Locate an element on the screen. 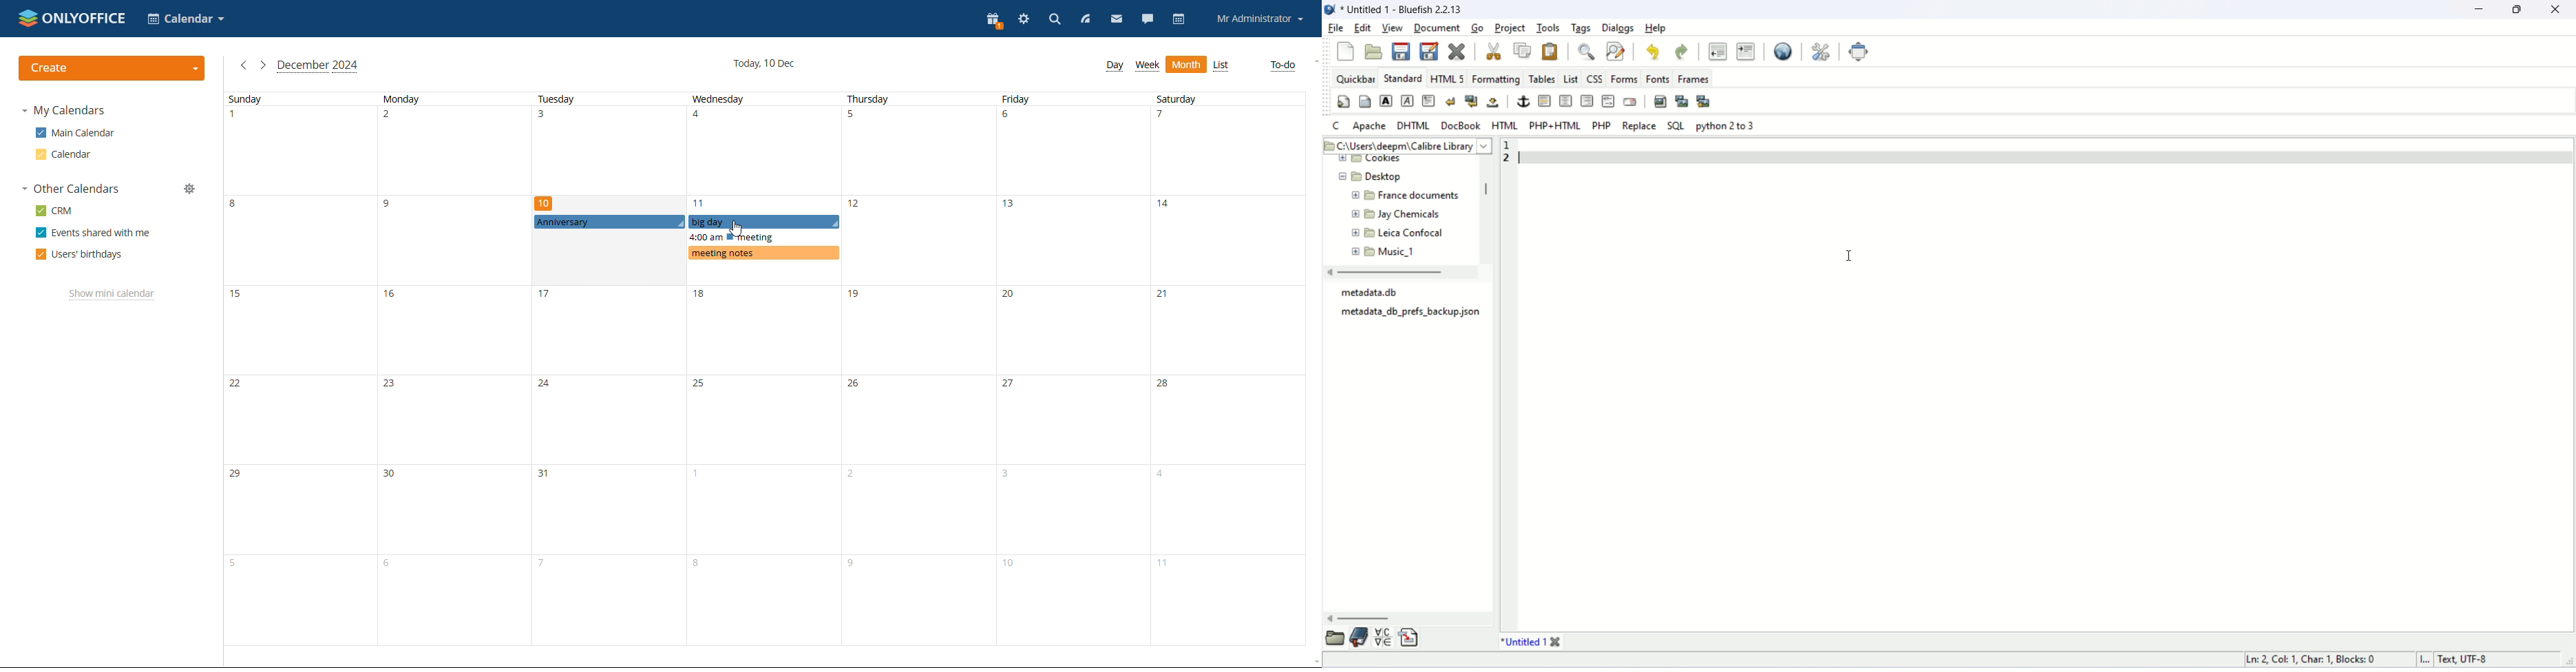 This screenshot has height=672, width=2576. tuesday is located at coordinates (611, 370).